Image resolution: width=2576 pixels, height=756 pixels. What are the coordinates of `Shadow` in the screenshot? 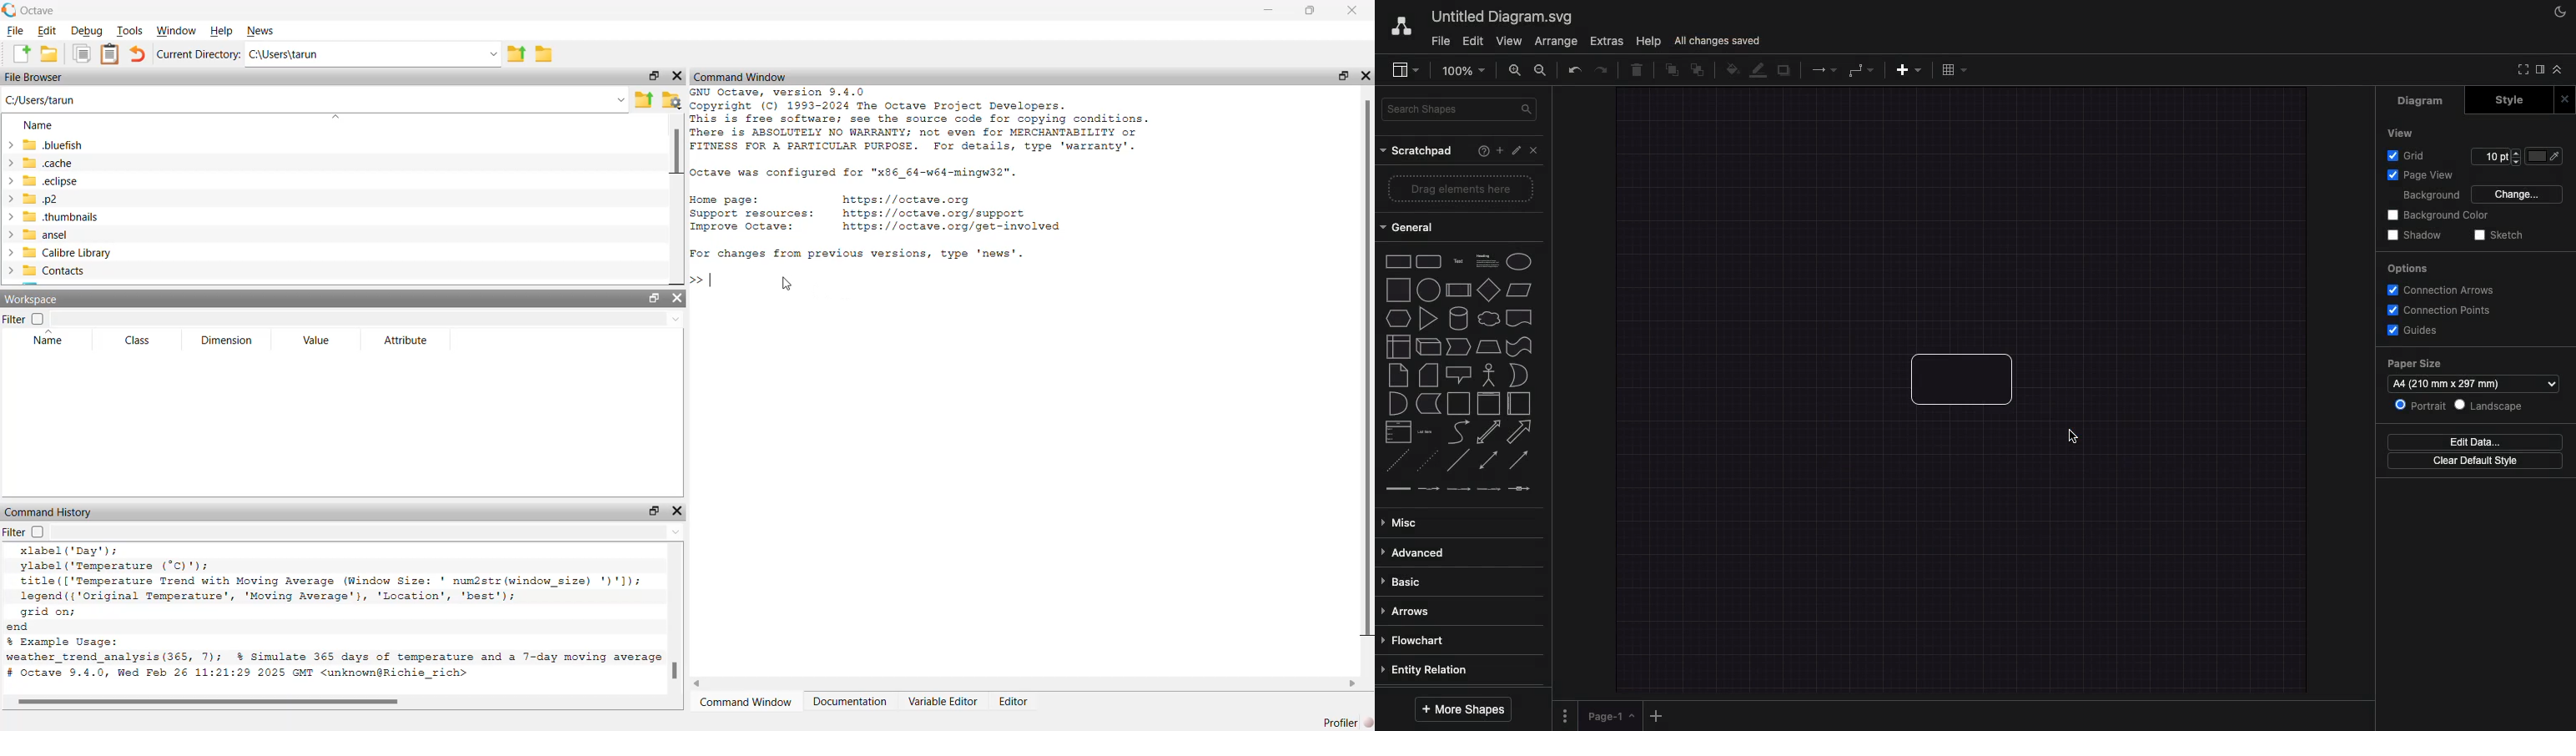 It's located at (2412, 236).